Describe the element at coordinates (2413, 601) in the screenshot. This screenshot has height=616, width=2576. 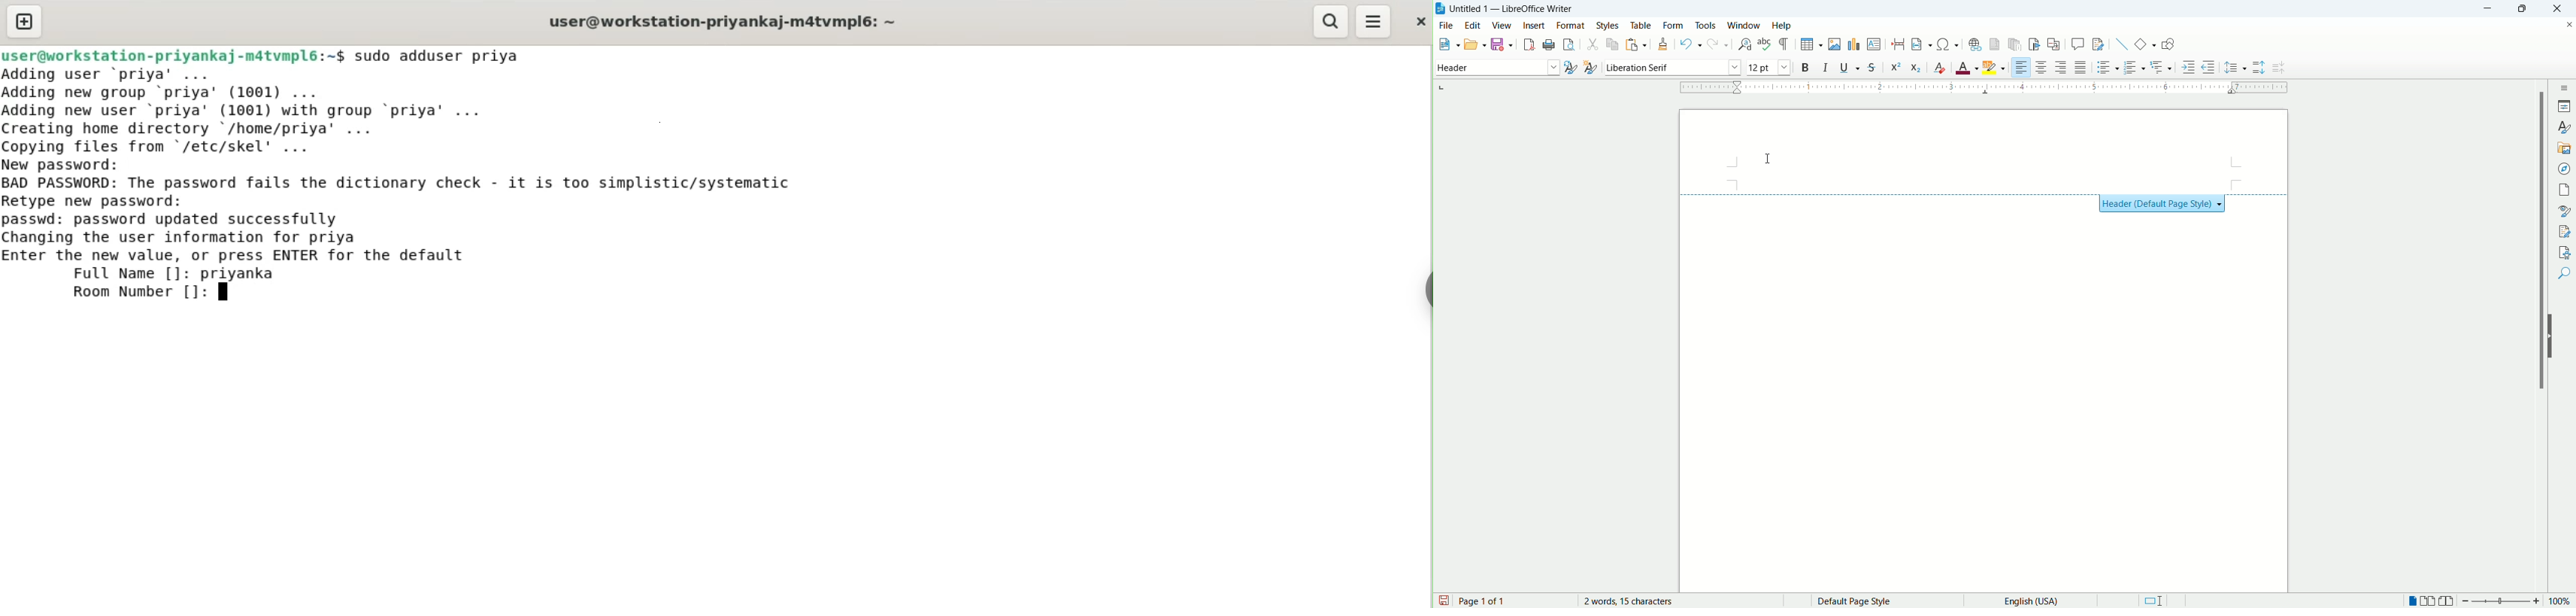
I see `single page view` at that location.